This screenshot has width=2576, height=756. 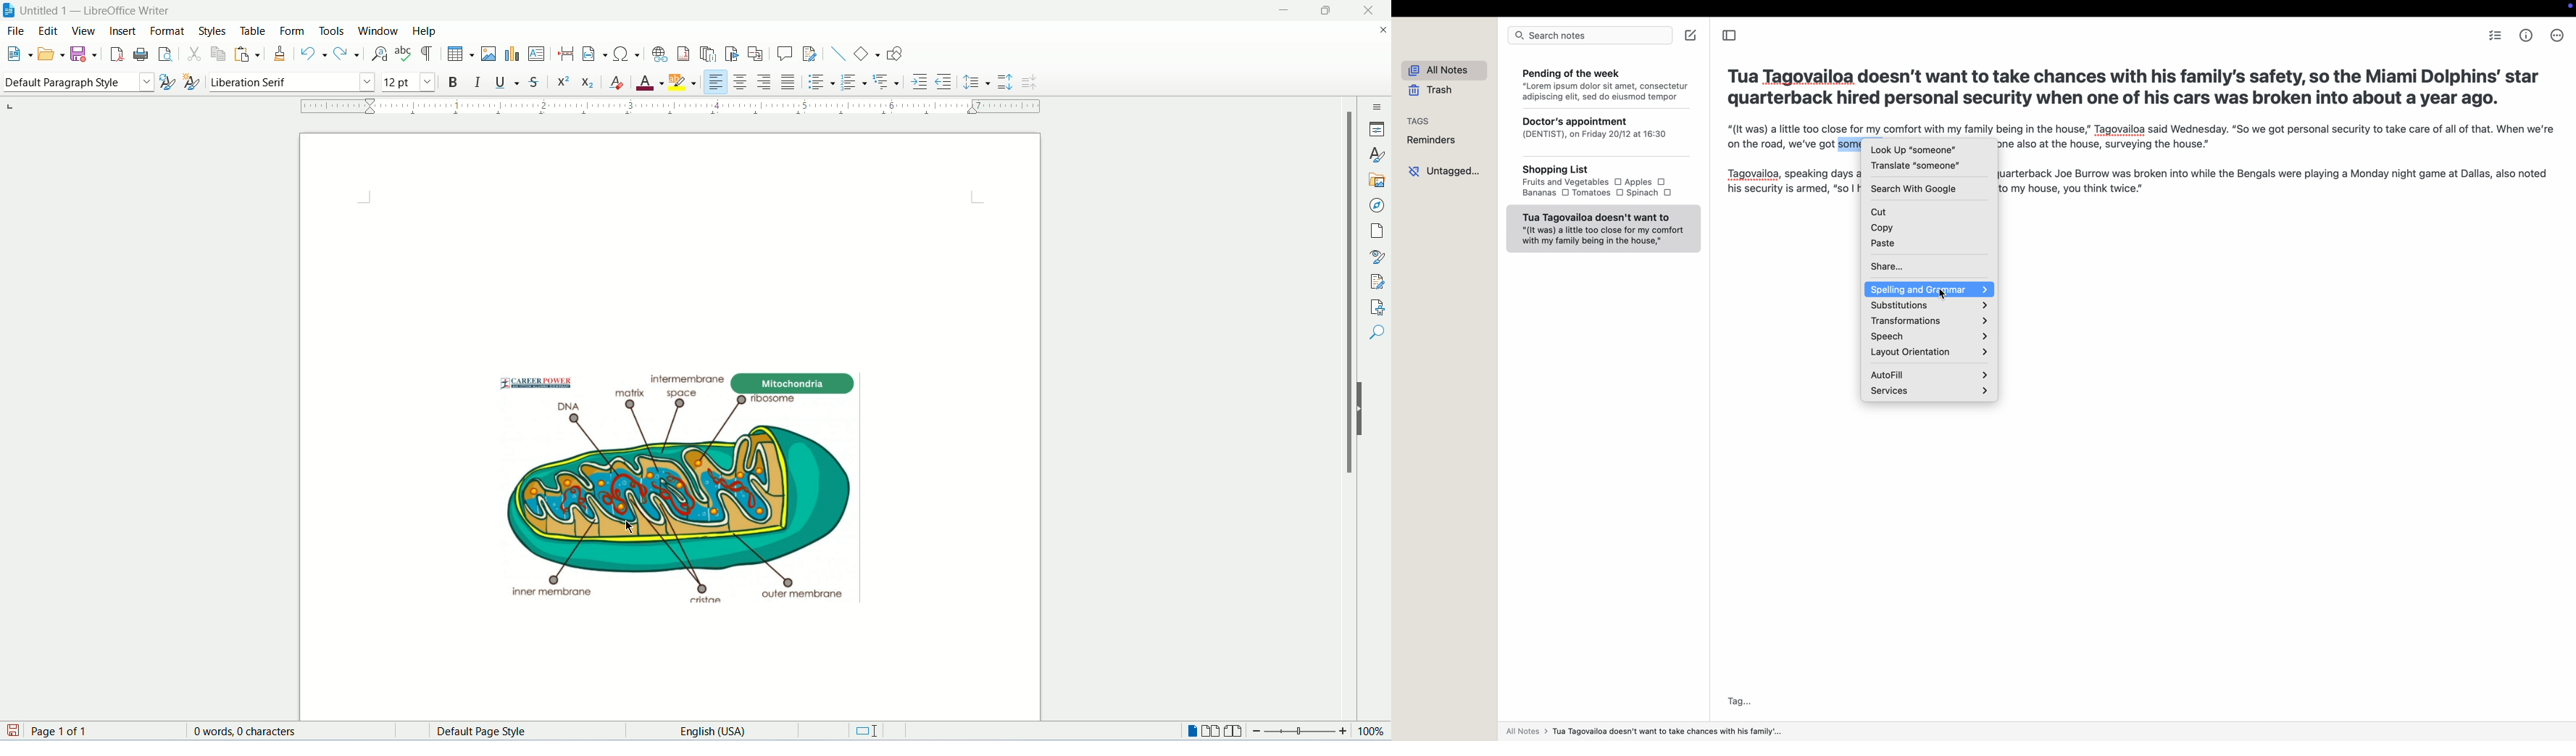 What do you see at coordinates (565, 84) in the screenshot?
I see `superscript` at bounding box center [565, 84].